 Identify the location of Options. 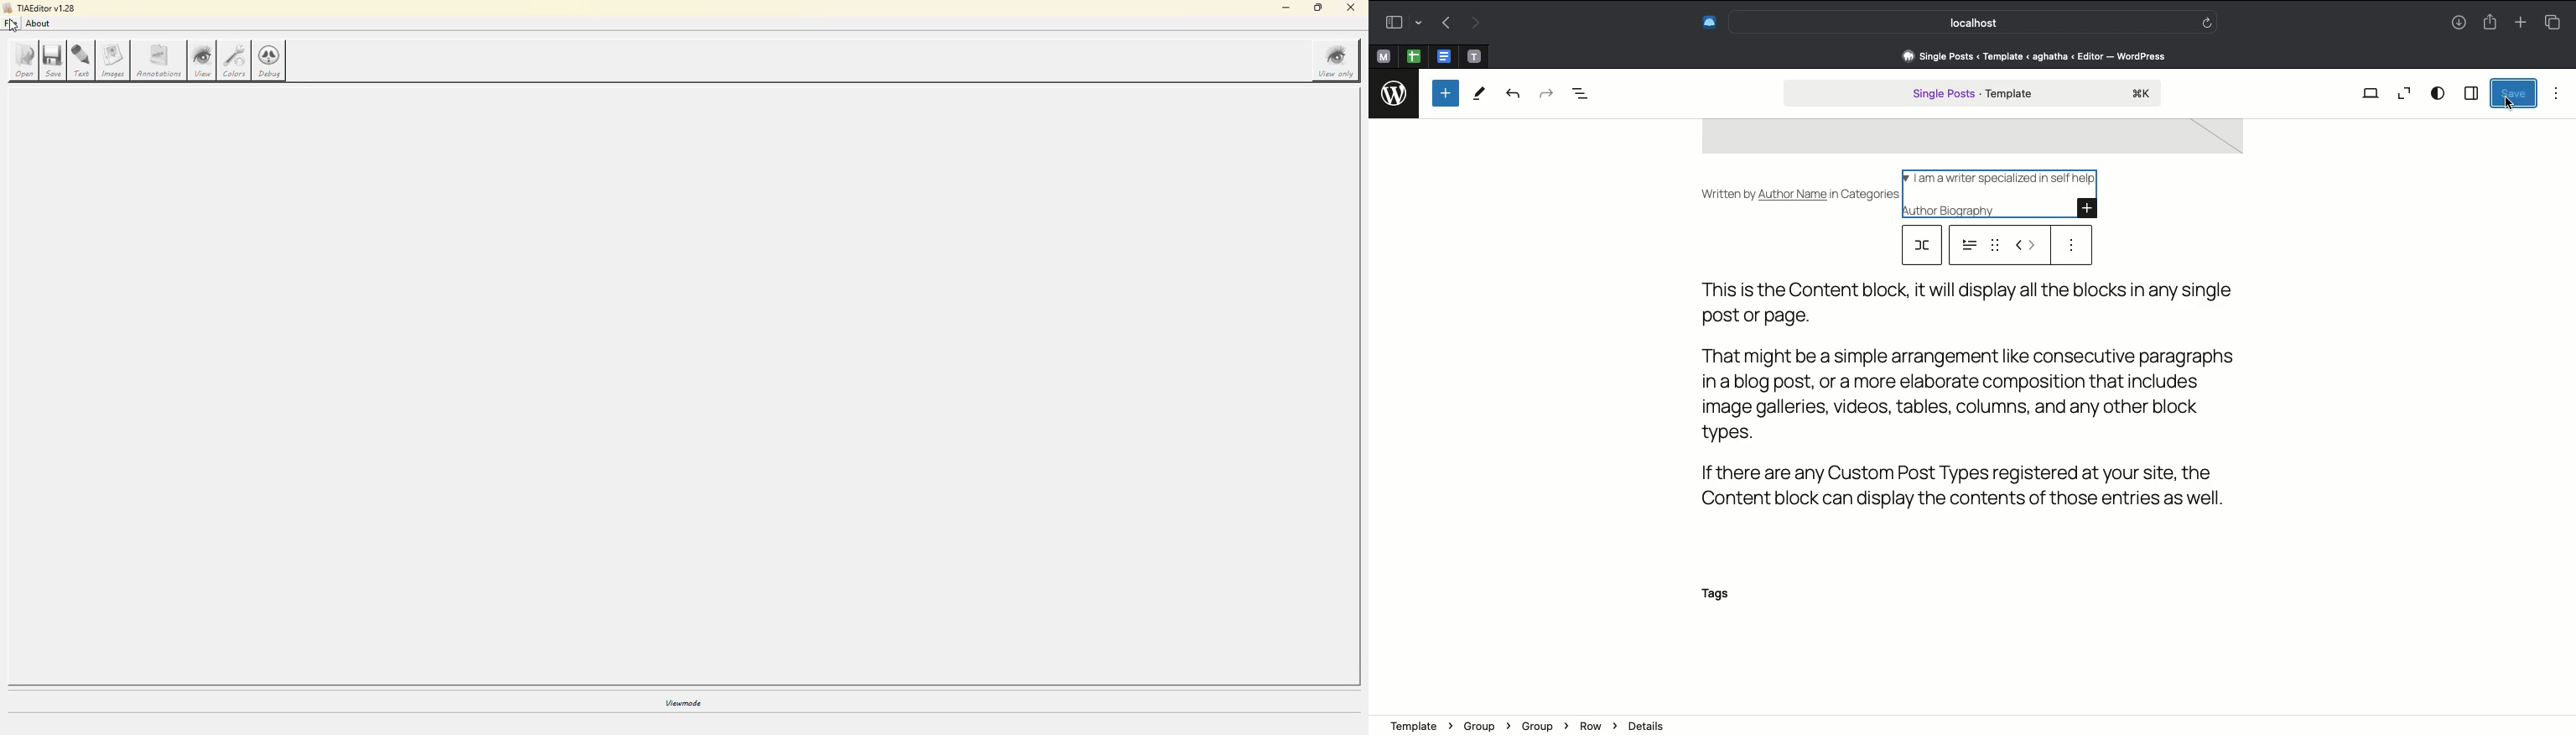
(2070, 244).